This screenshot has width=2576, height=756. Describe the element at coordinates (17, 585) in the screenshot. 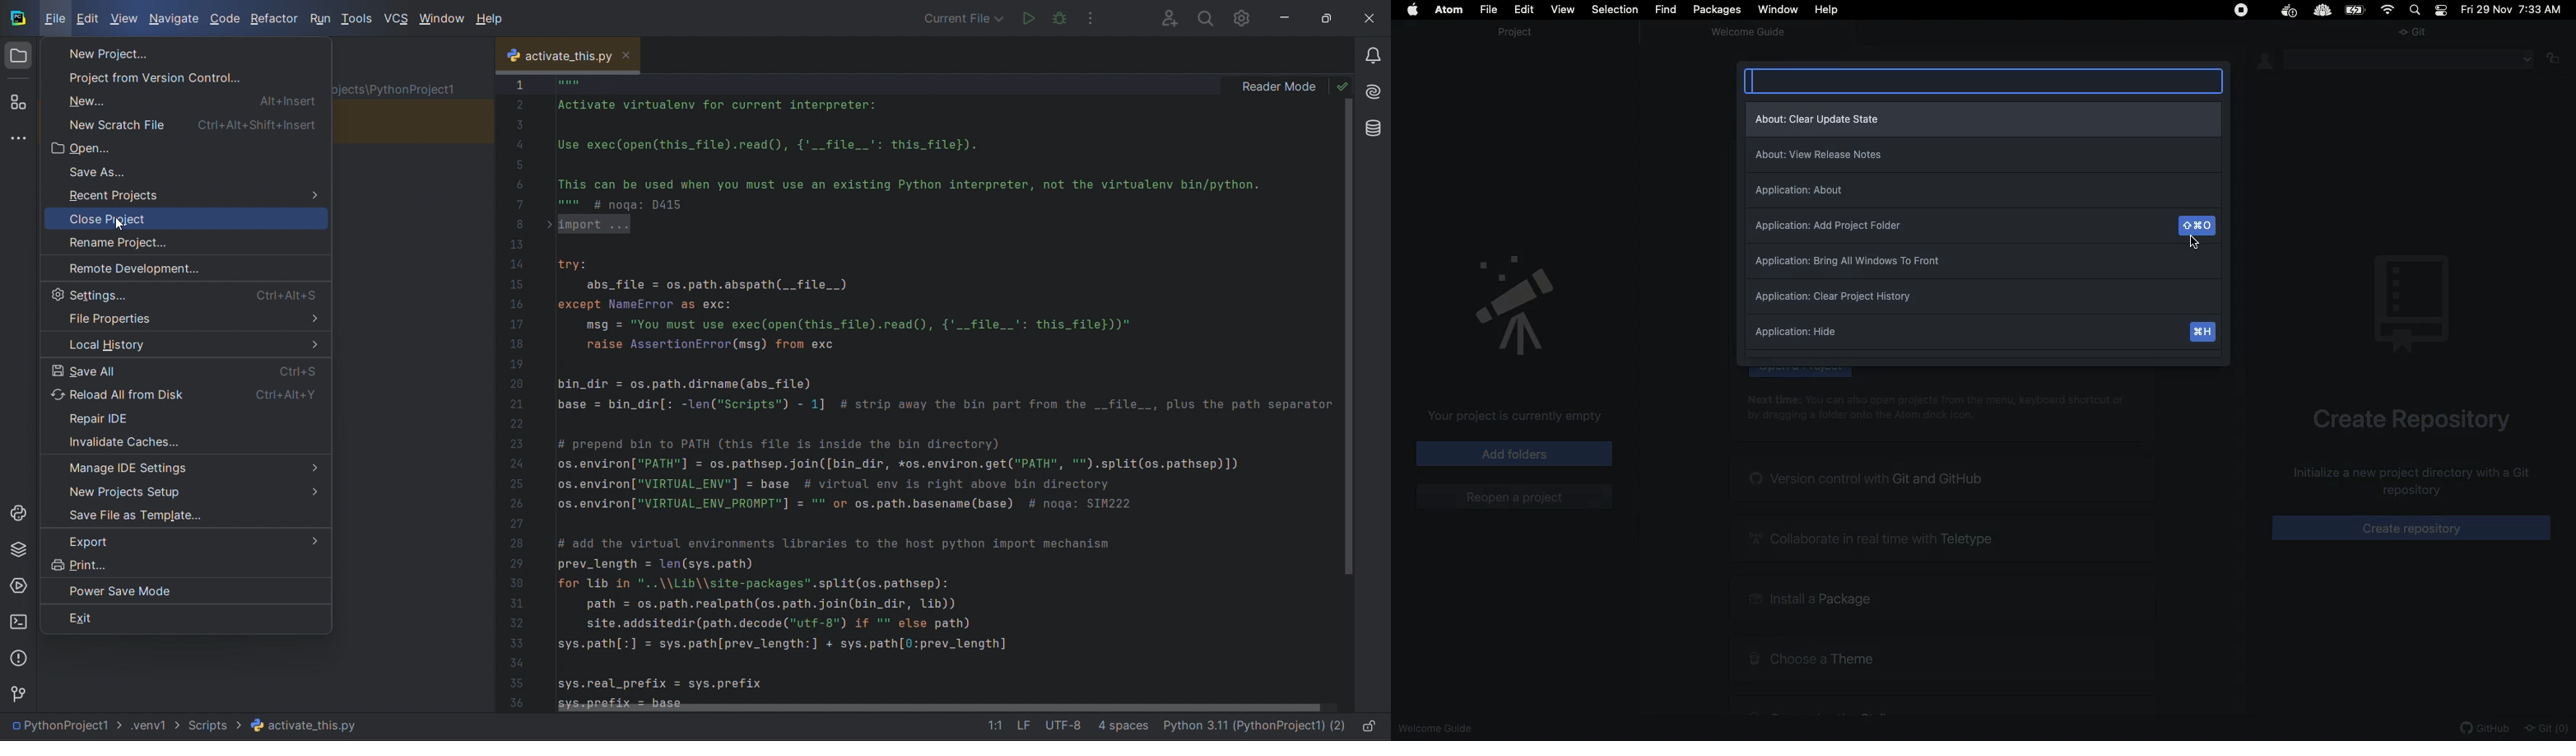

I see `services` at that location.